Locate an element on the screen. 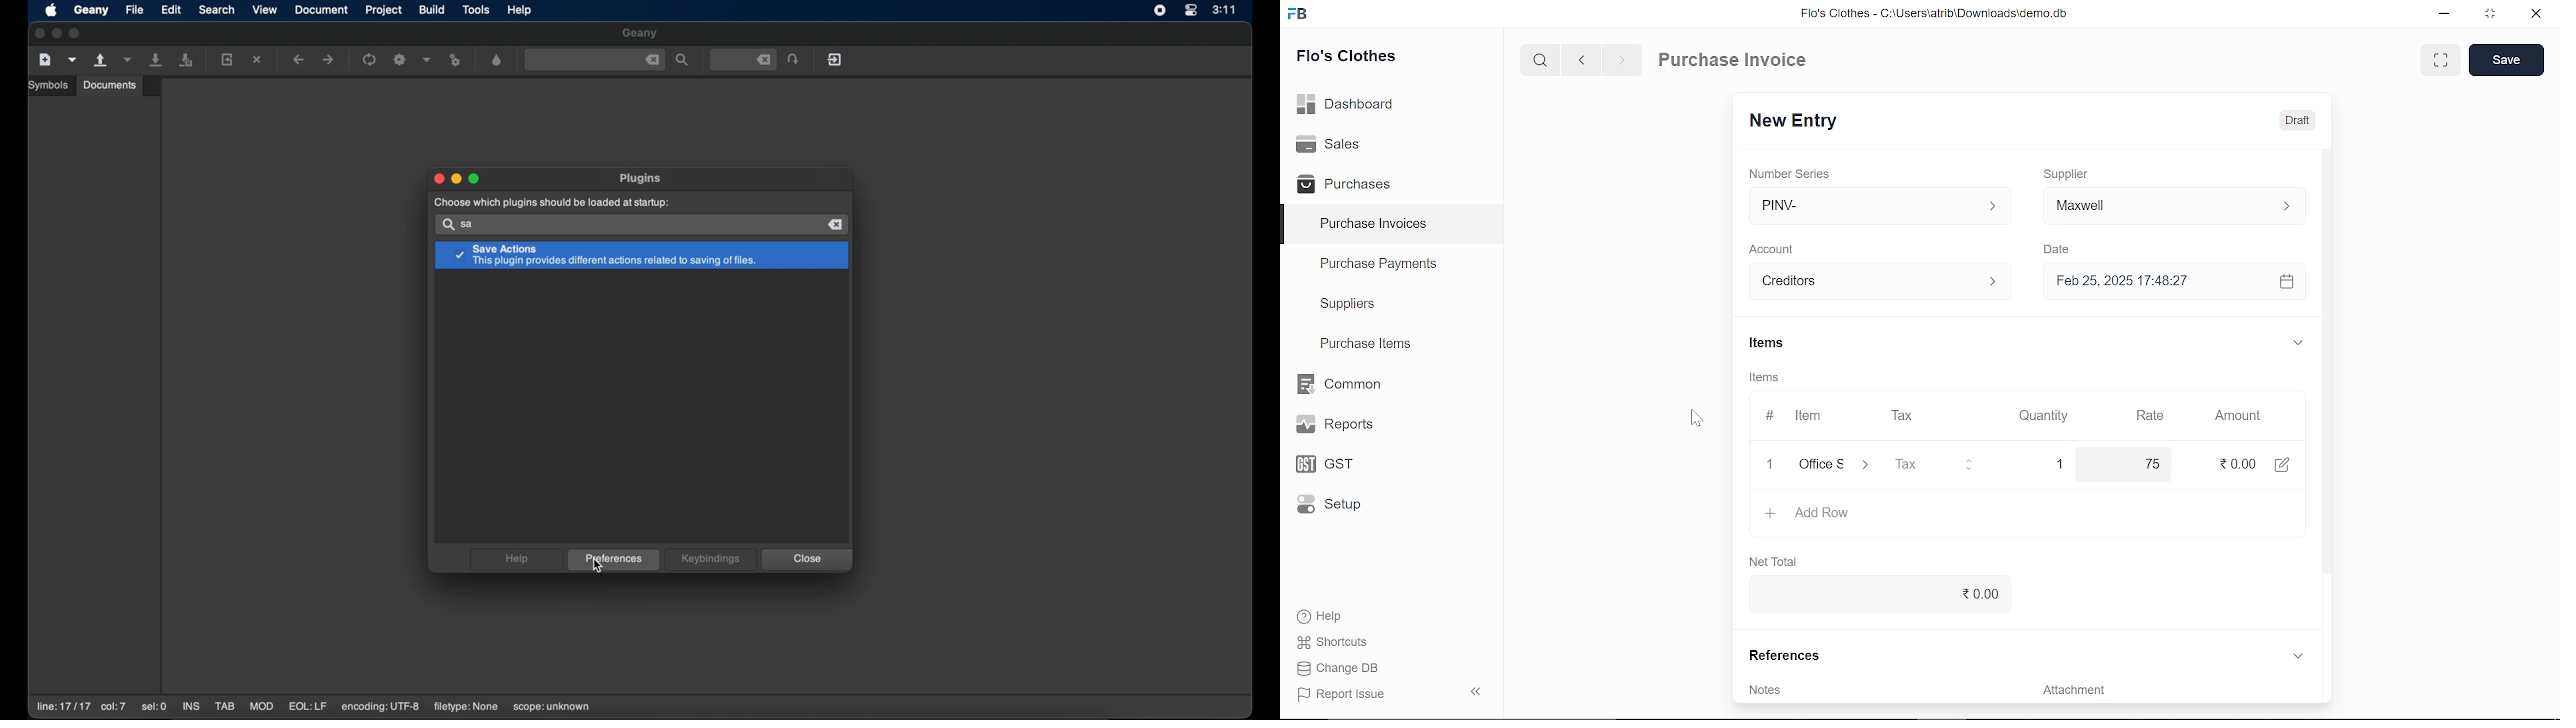 The height and width of the screenshot is (728, 2576). Date is located at coordinates (2062, 250).